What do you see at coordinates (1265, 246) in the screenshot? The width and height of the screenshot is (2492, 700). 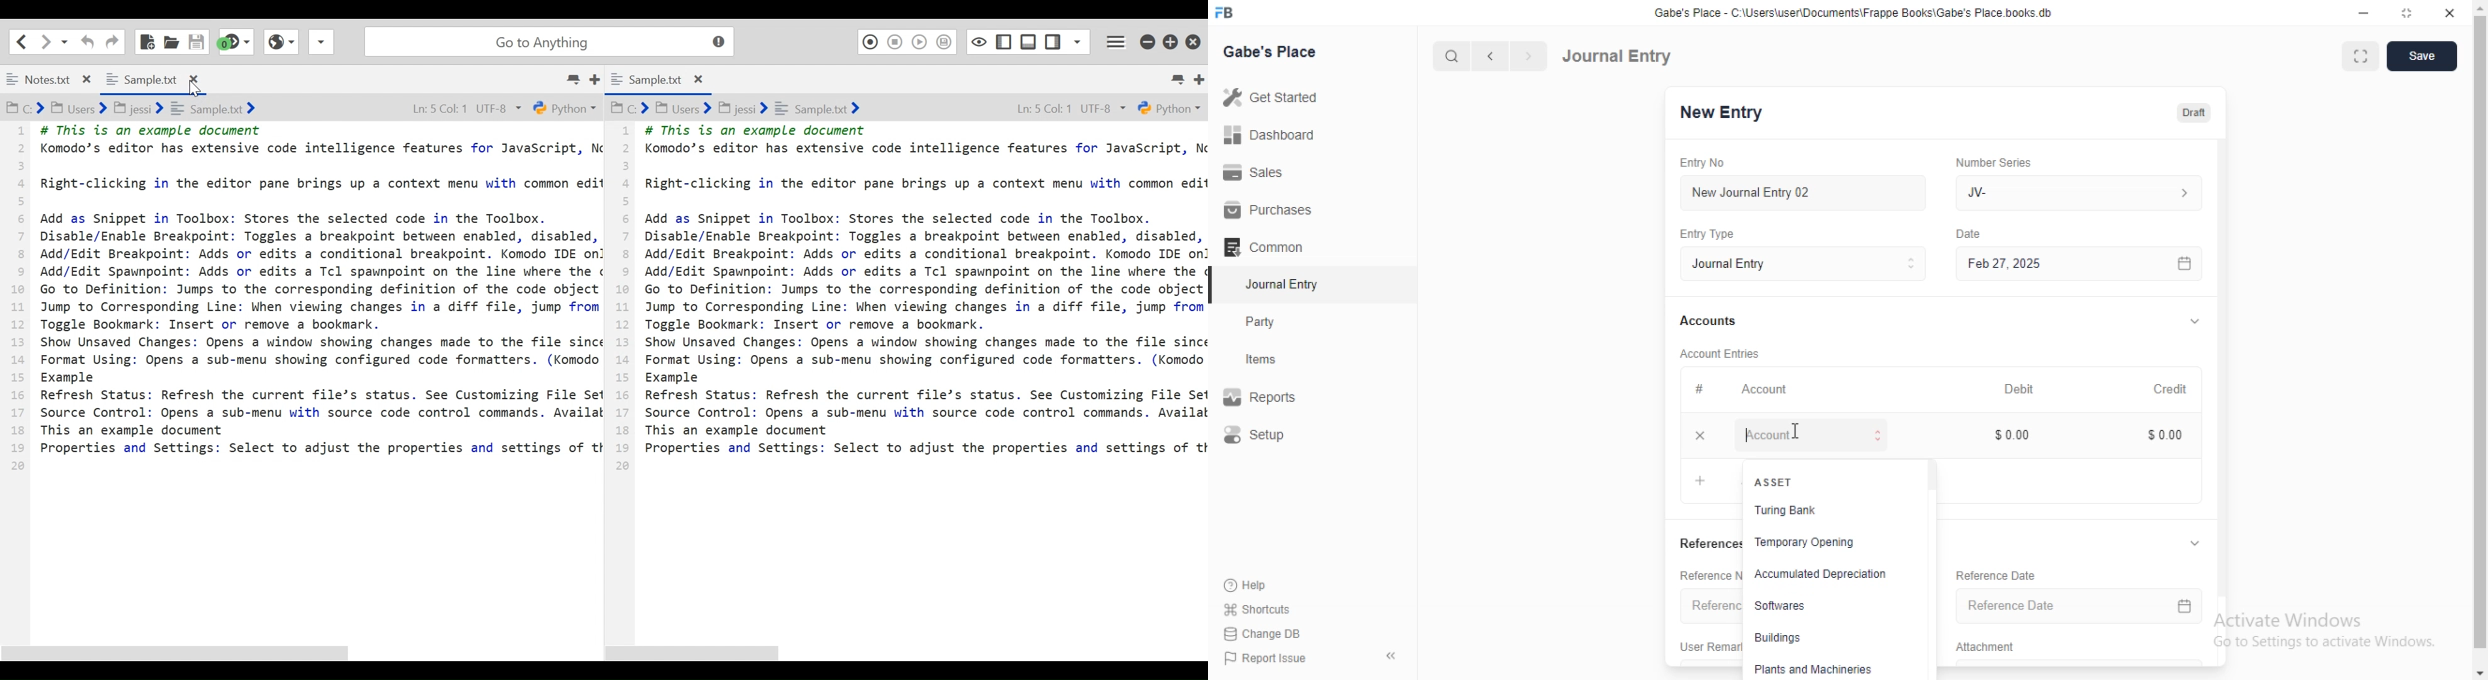 I see `‘Common` at bounding box center [1265, 246].